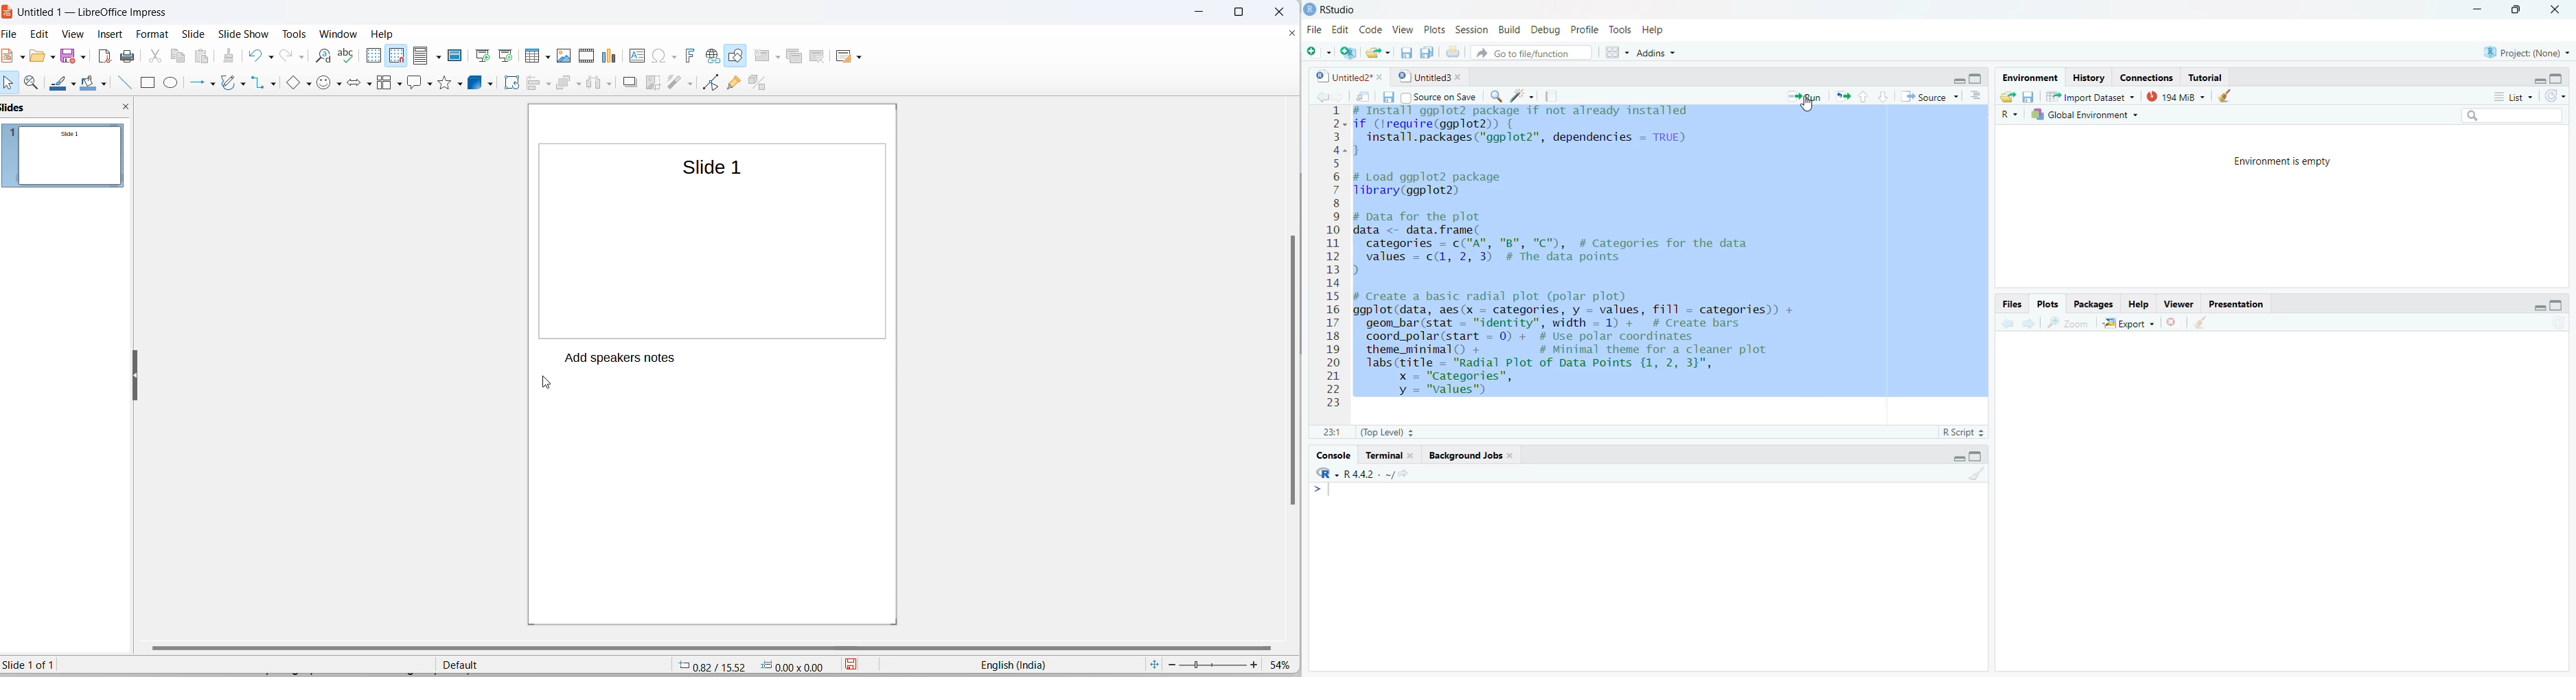  What do you see at coordinates (855, 665) in the screenshot?
I see `save` at bounding box center [855, 665].